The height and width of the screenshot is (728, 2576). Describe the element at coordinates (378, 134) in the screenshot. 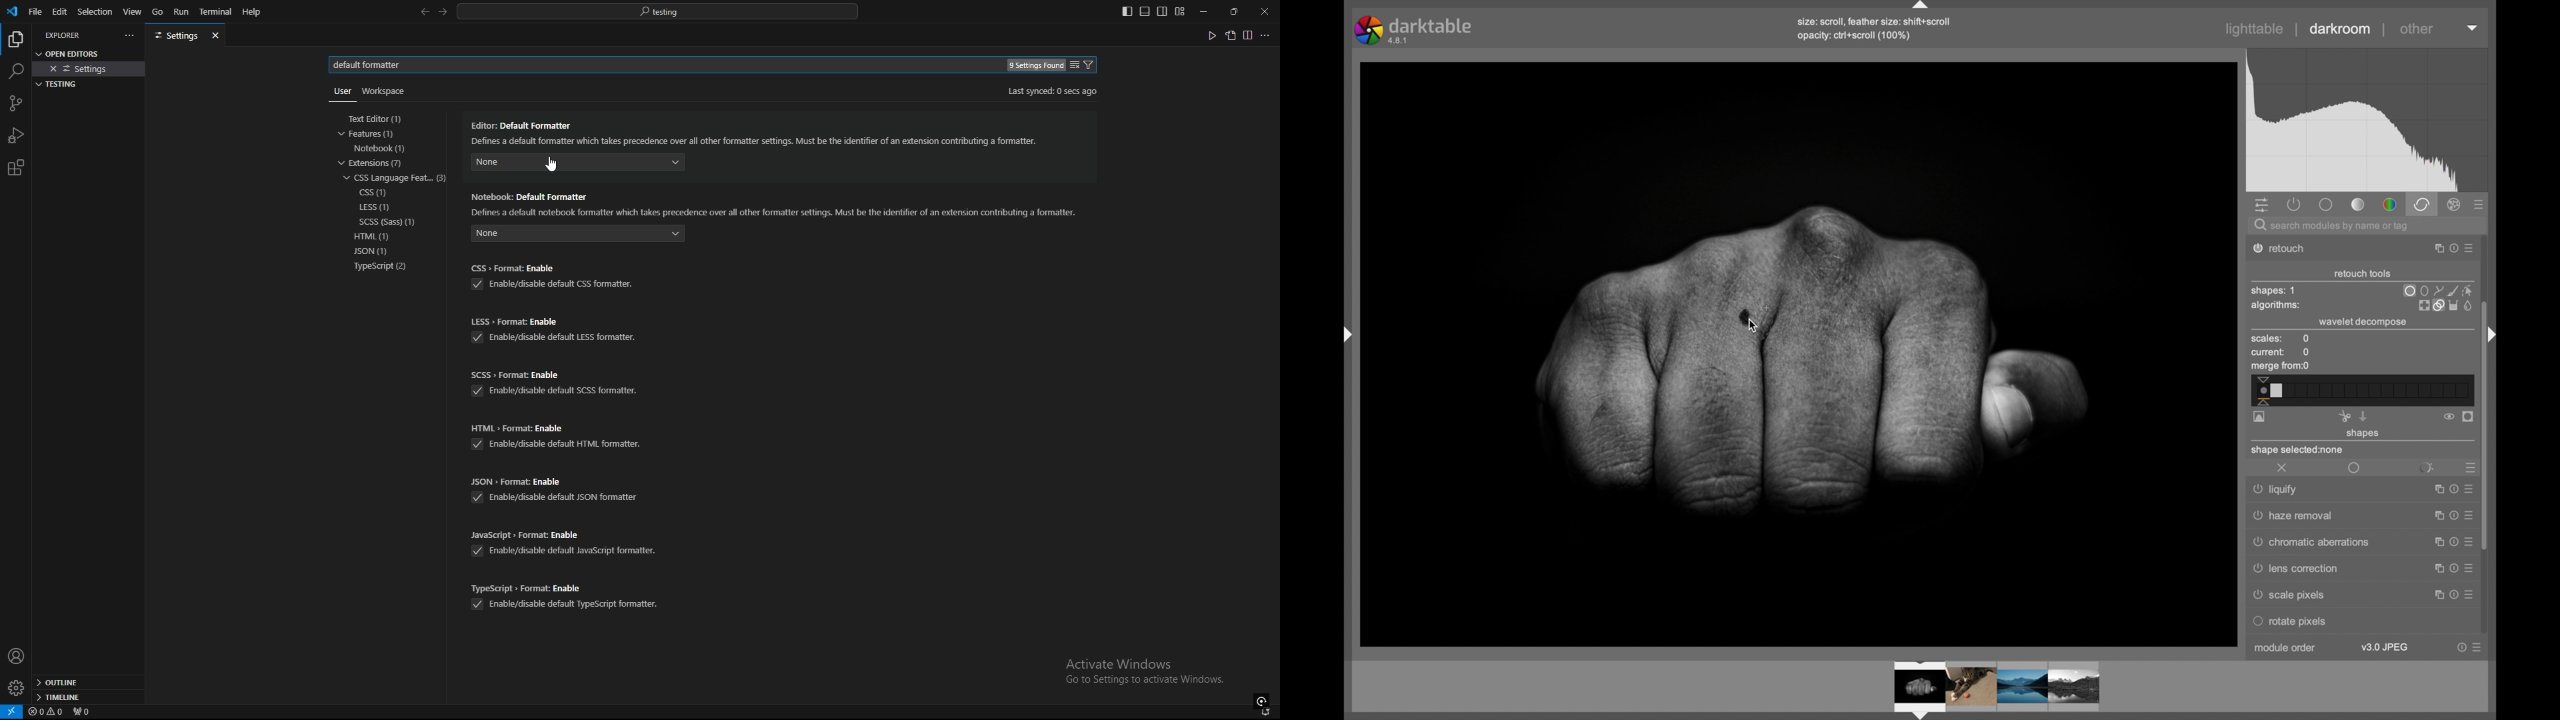

I see `features` at that location.